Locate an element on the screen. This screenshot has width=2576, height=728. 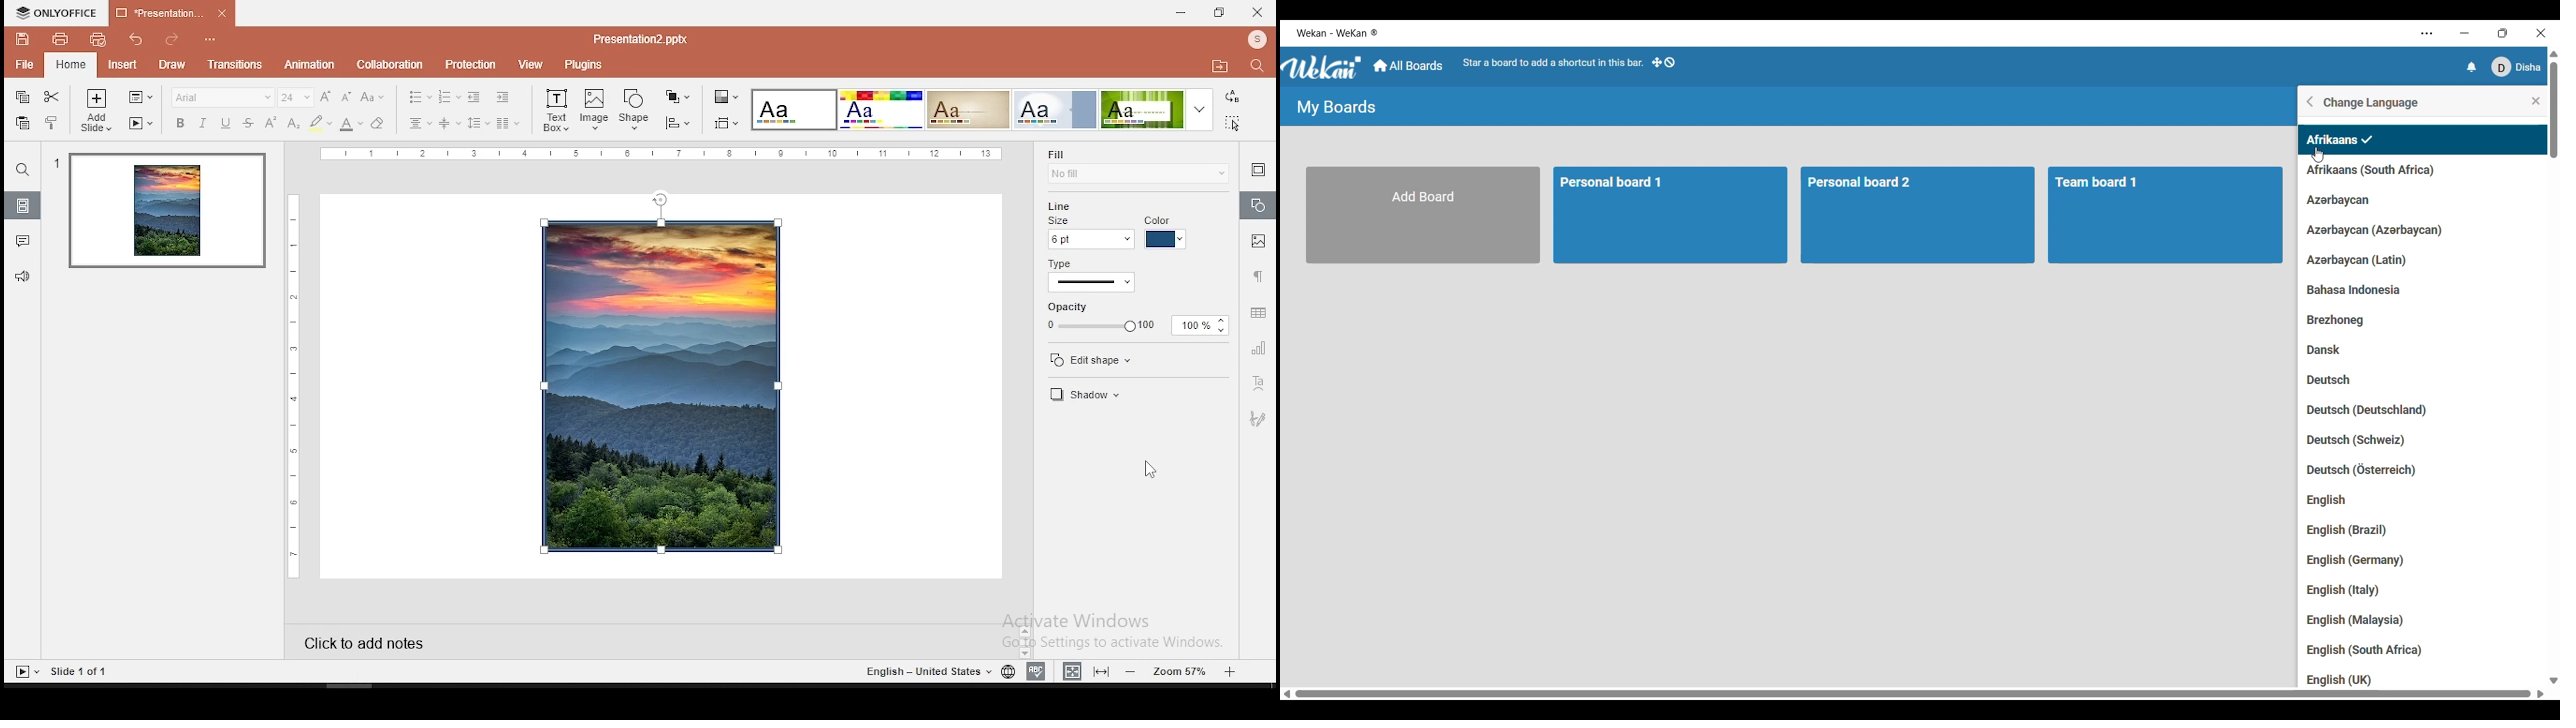
add slide is located at coordinates (95, 110).